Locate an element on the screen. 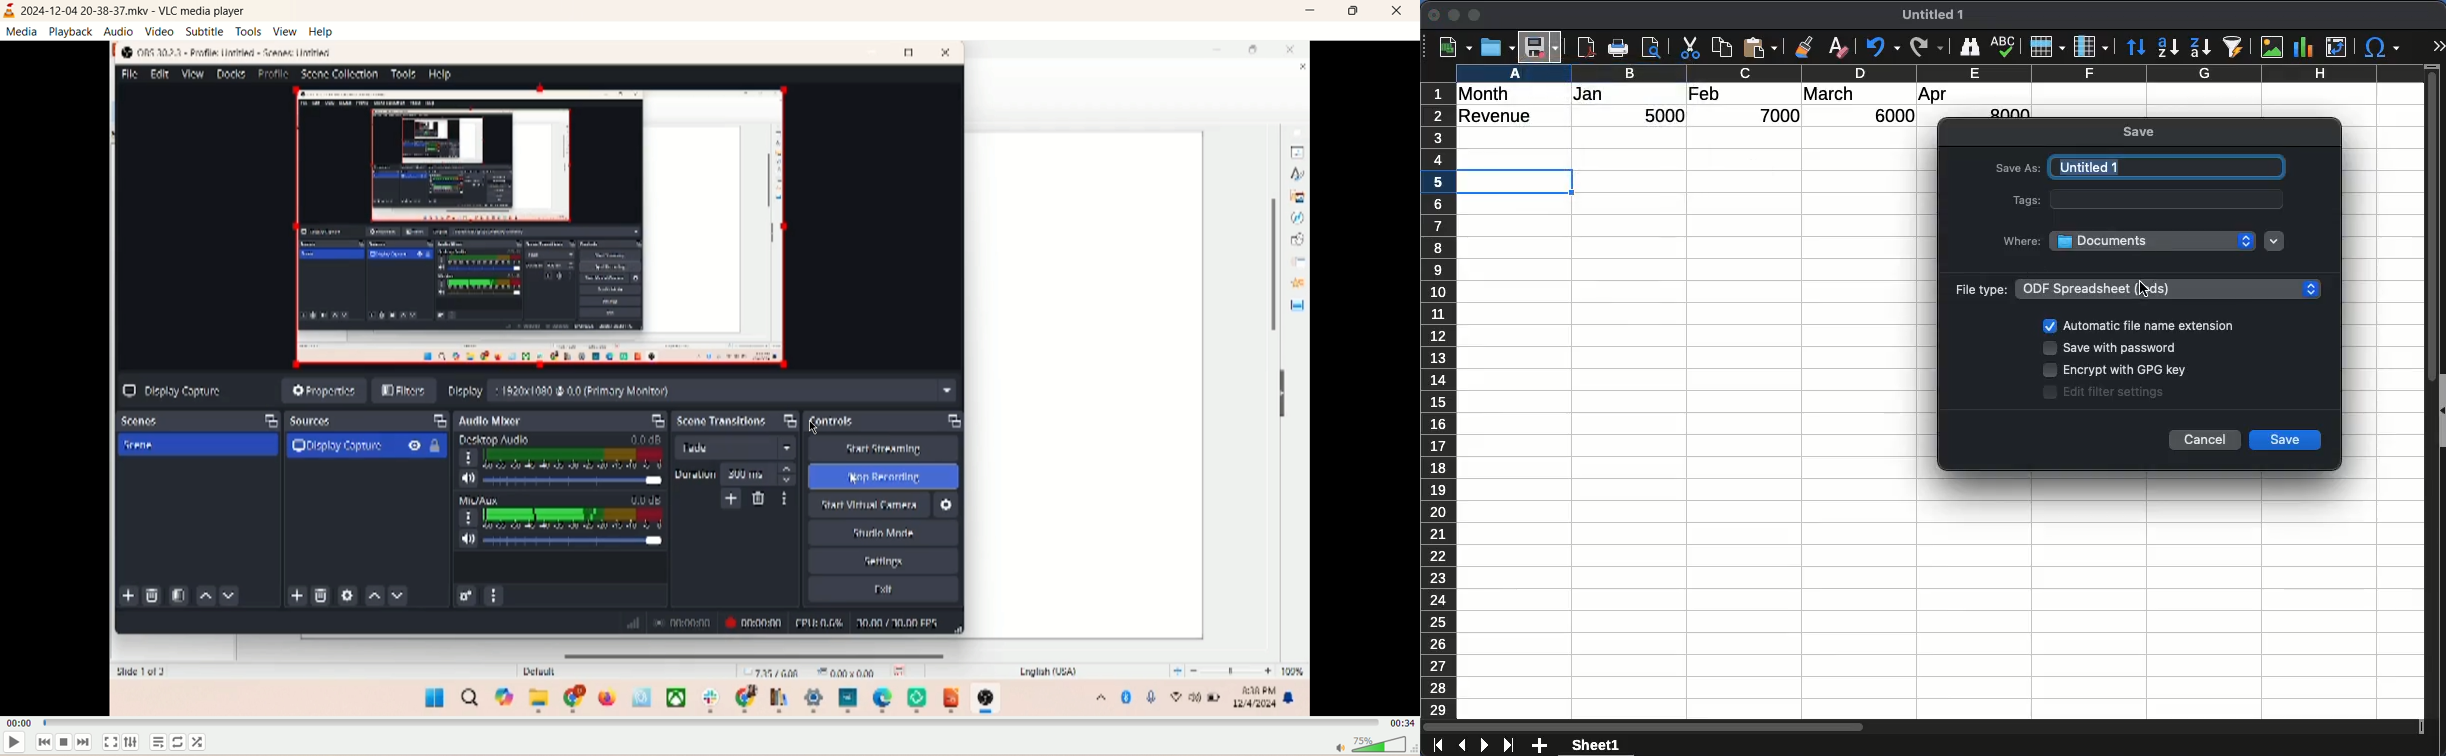  column is located at coordinates (2091, 46).